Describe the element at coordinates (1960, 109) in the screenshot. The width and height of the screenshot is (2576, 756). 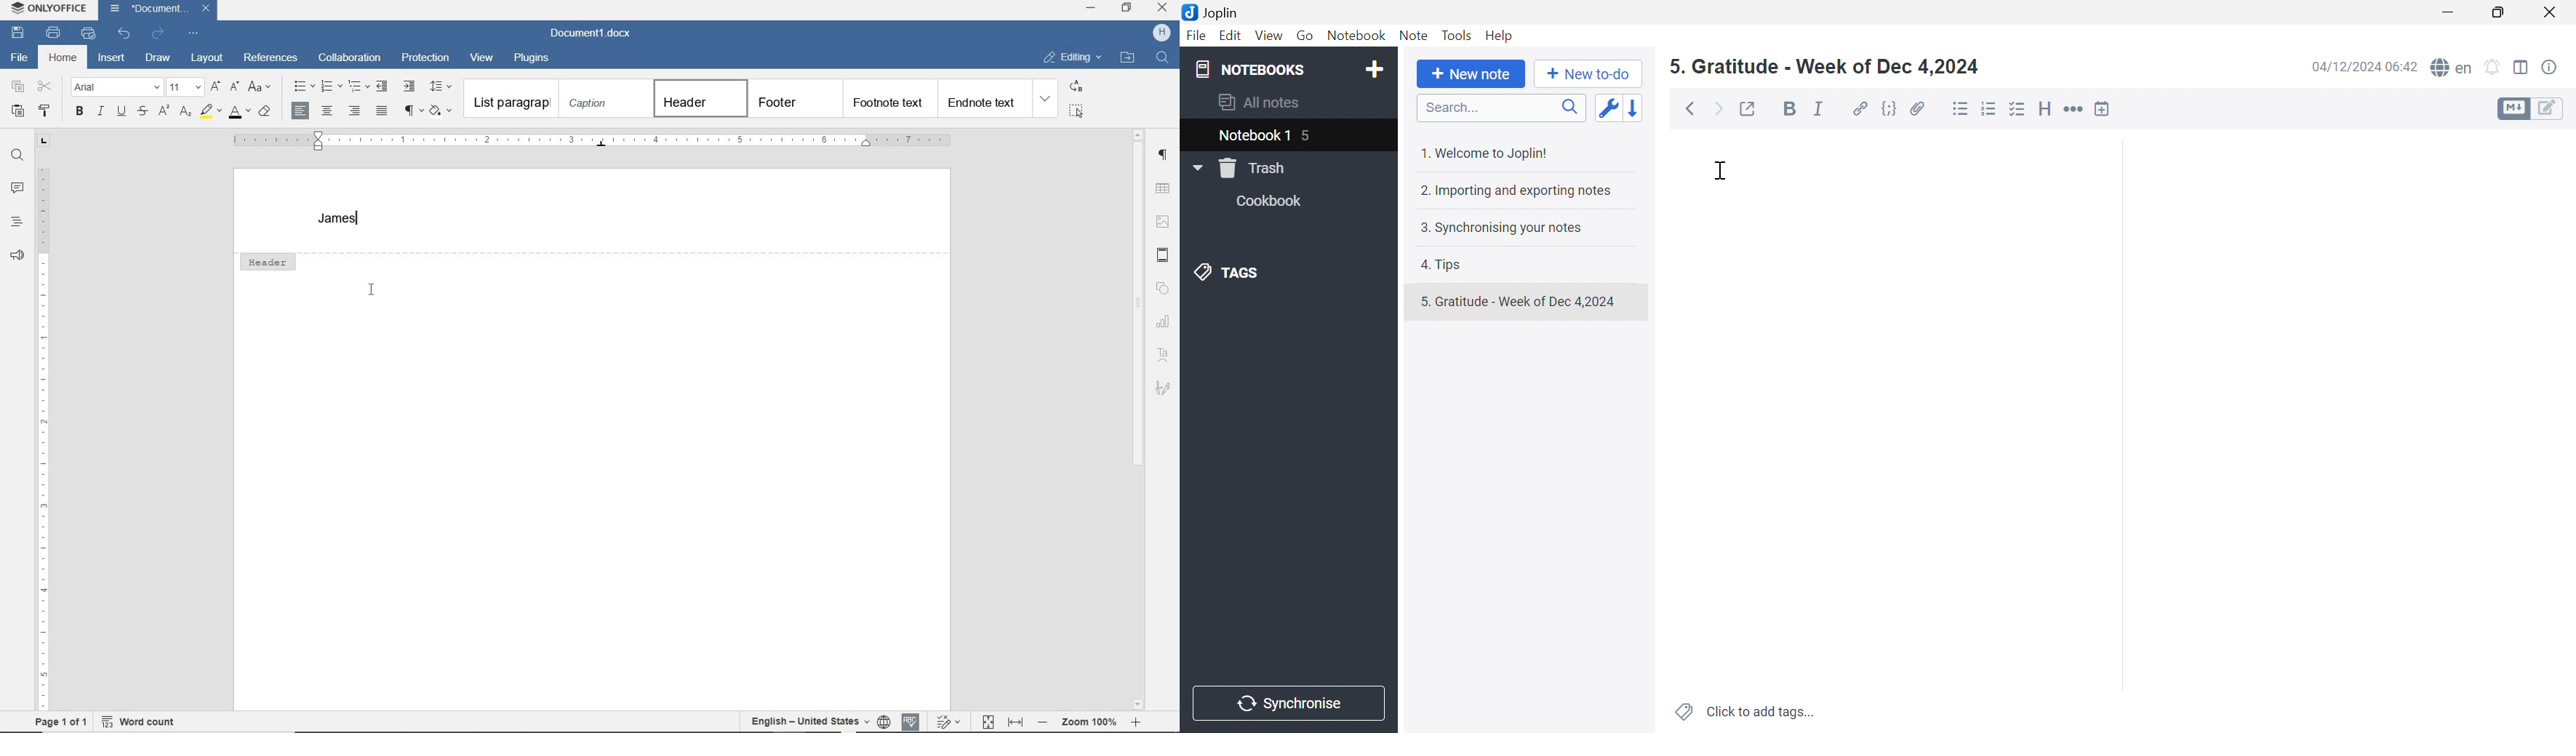
I see `Bulleted list` at that location.